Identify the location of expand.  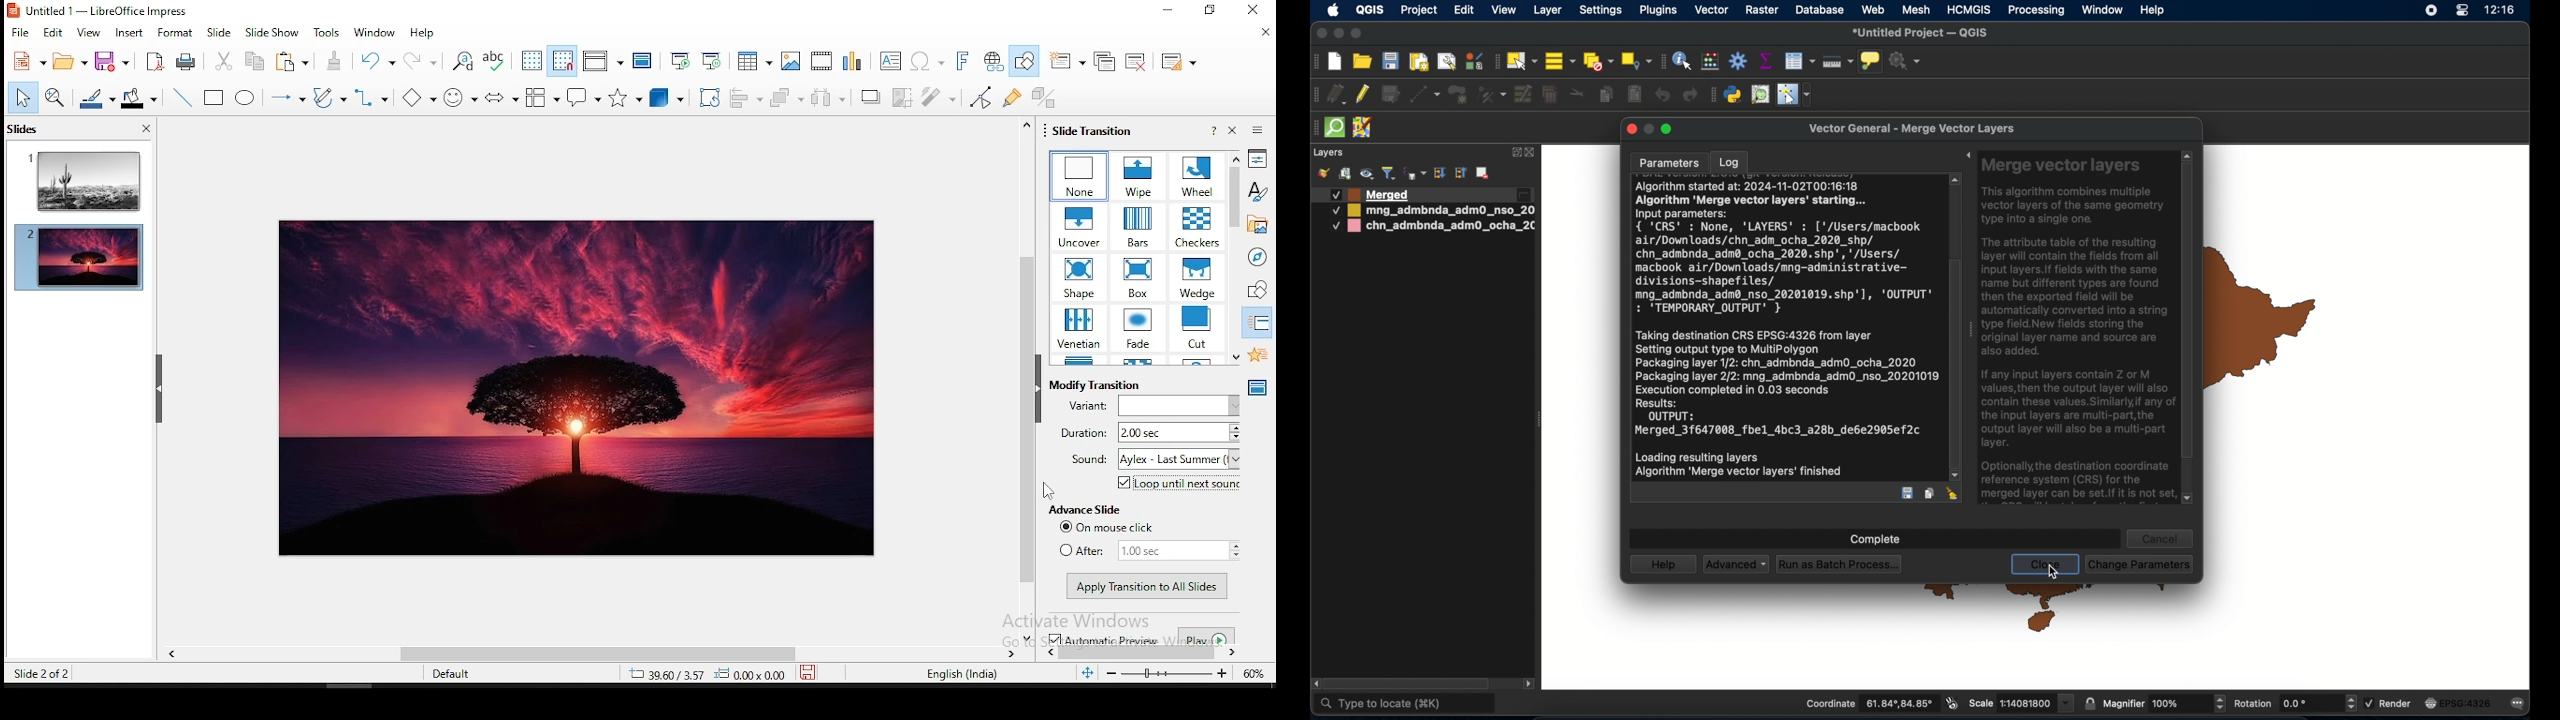
(1515, 151).